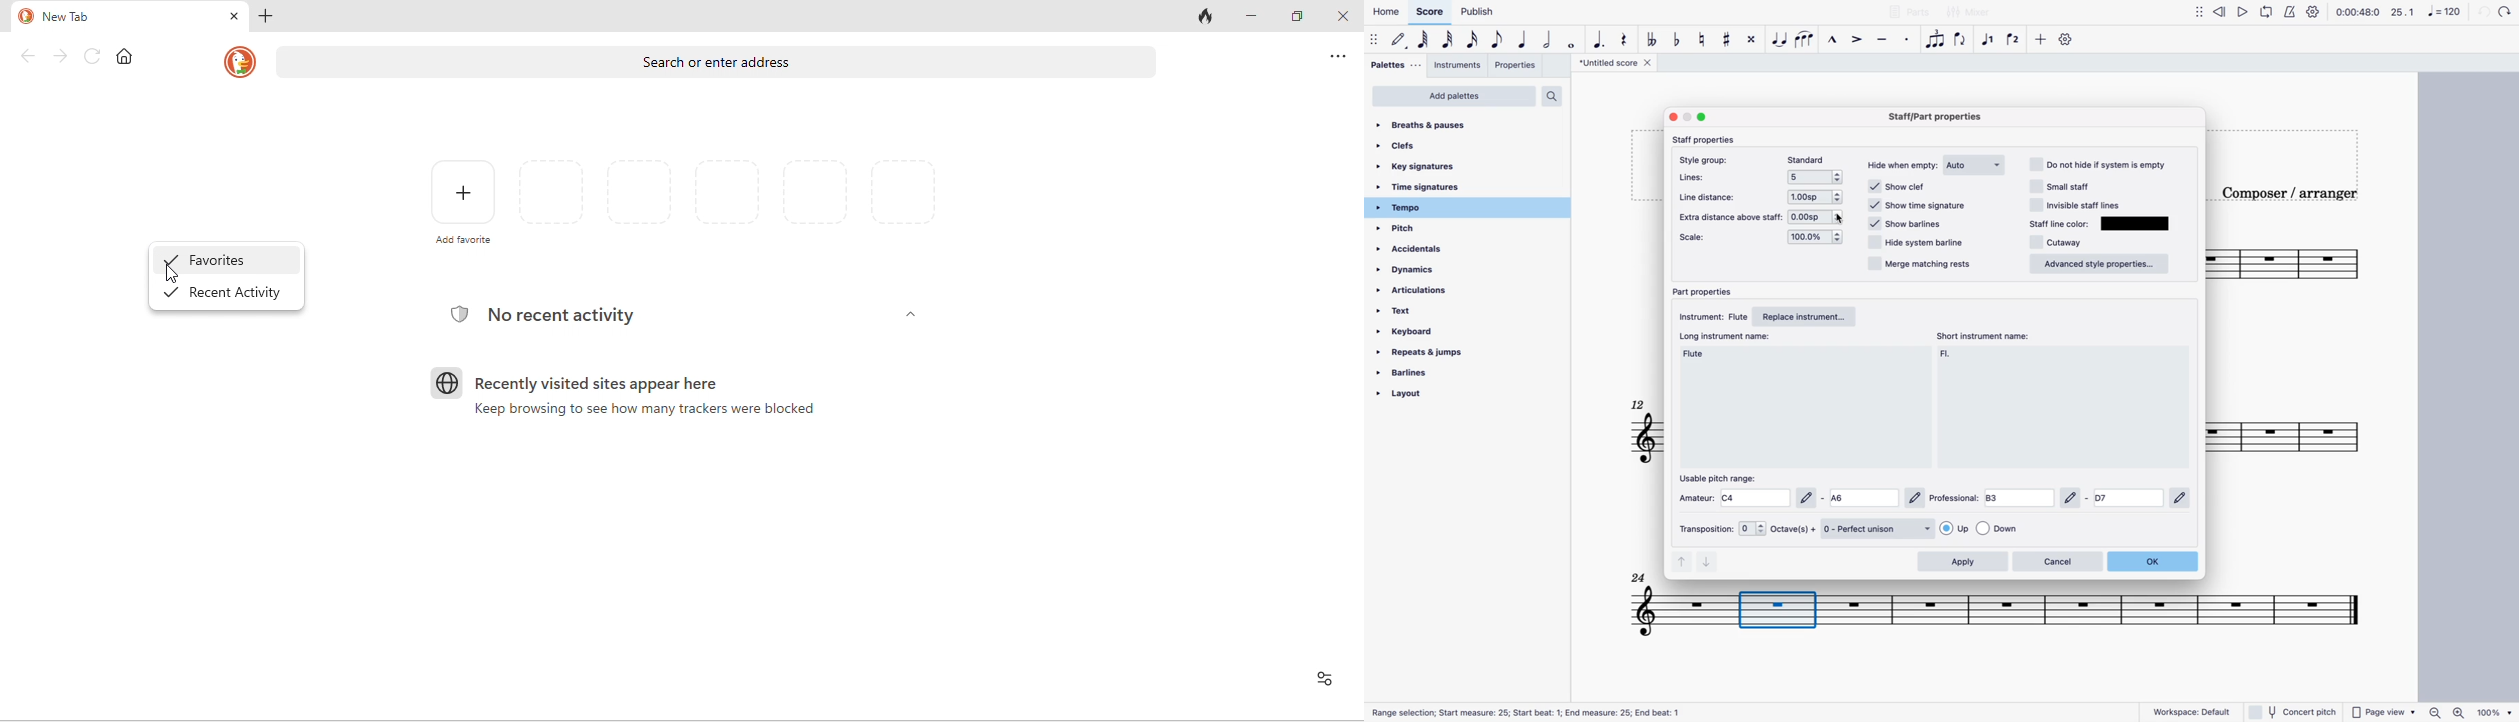 This screenshot has height=728, width=2520. Describe the element at coordinates (651, 411) in the screenshot. I see `keep browsing to see how many trackers were blocked` at that location.